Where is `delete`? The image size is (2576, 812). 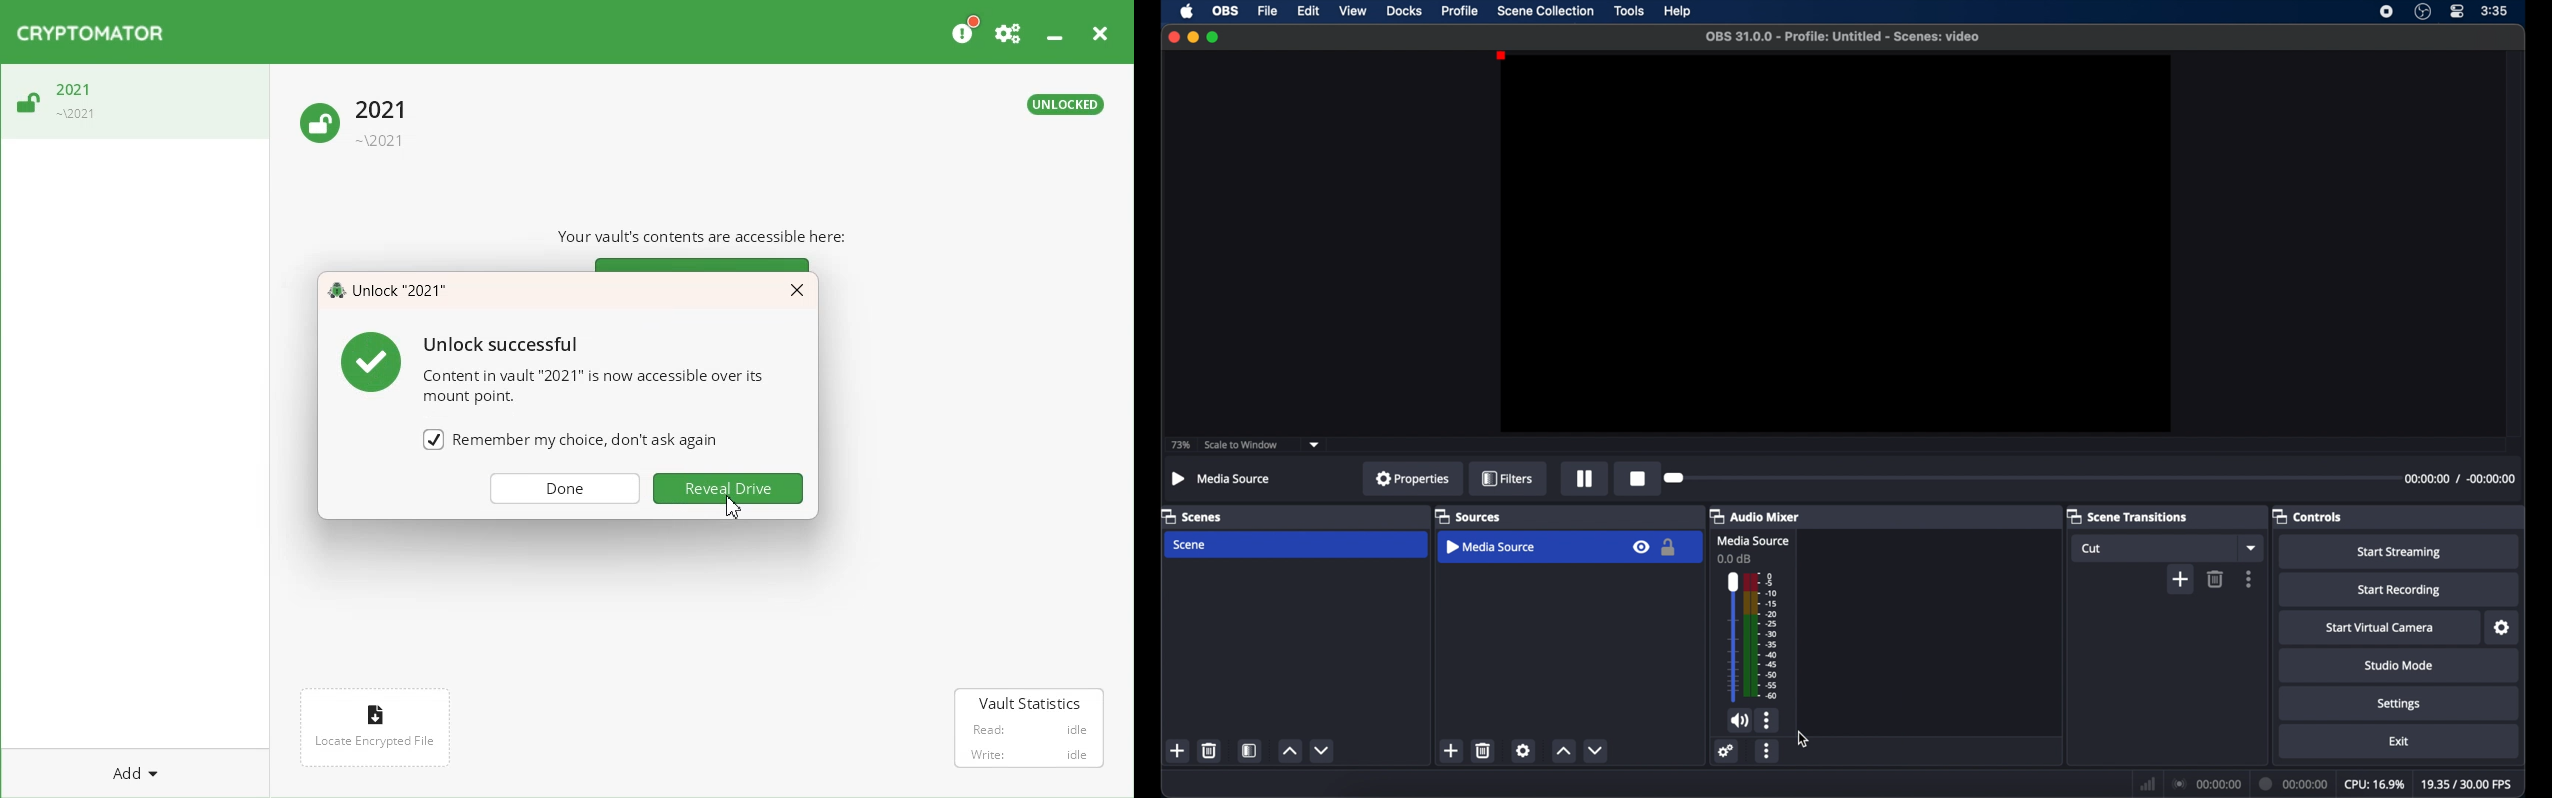
delete is located at coordinates (1210, 750).